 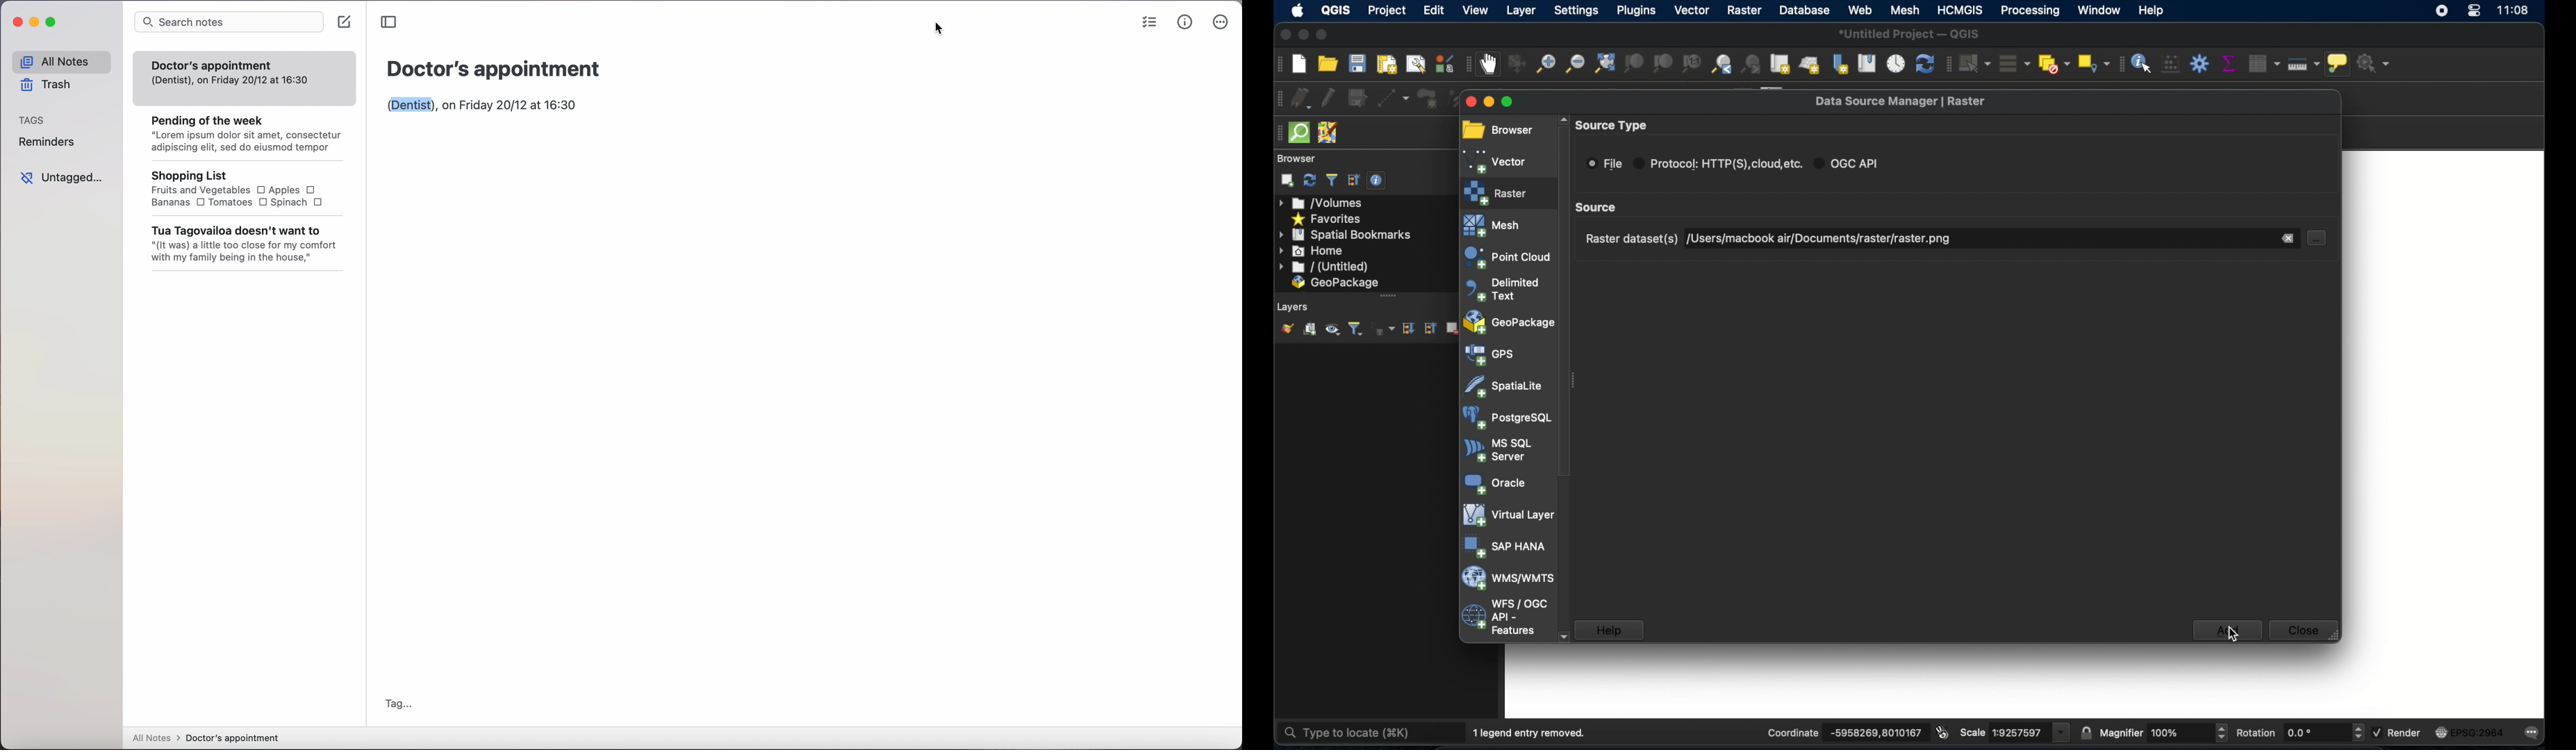 I want to click on metrics, so click(x=1185, y=23).